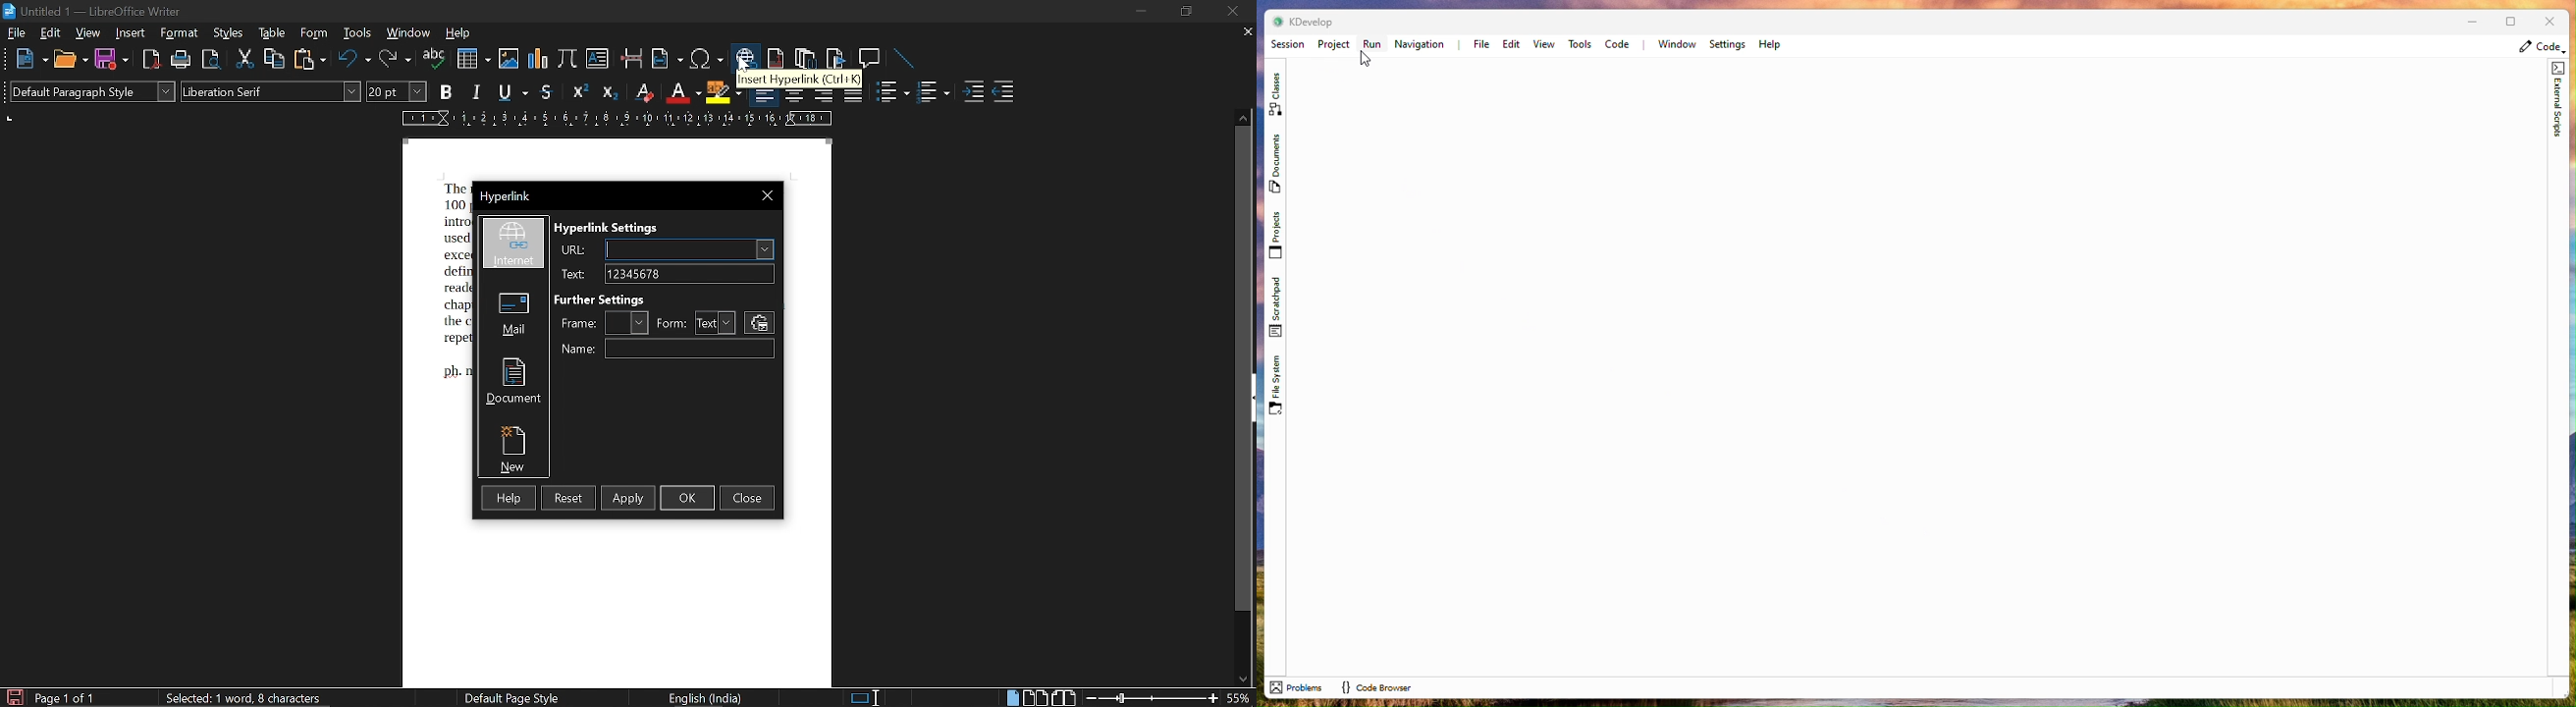 Image resolution: width=2576 pixels, height=728 pixels. I want to click on line, so click(903, 58).